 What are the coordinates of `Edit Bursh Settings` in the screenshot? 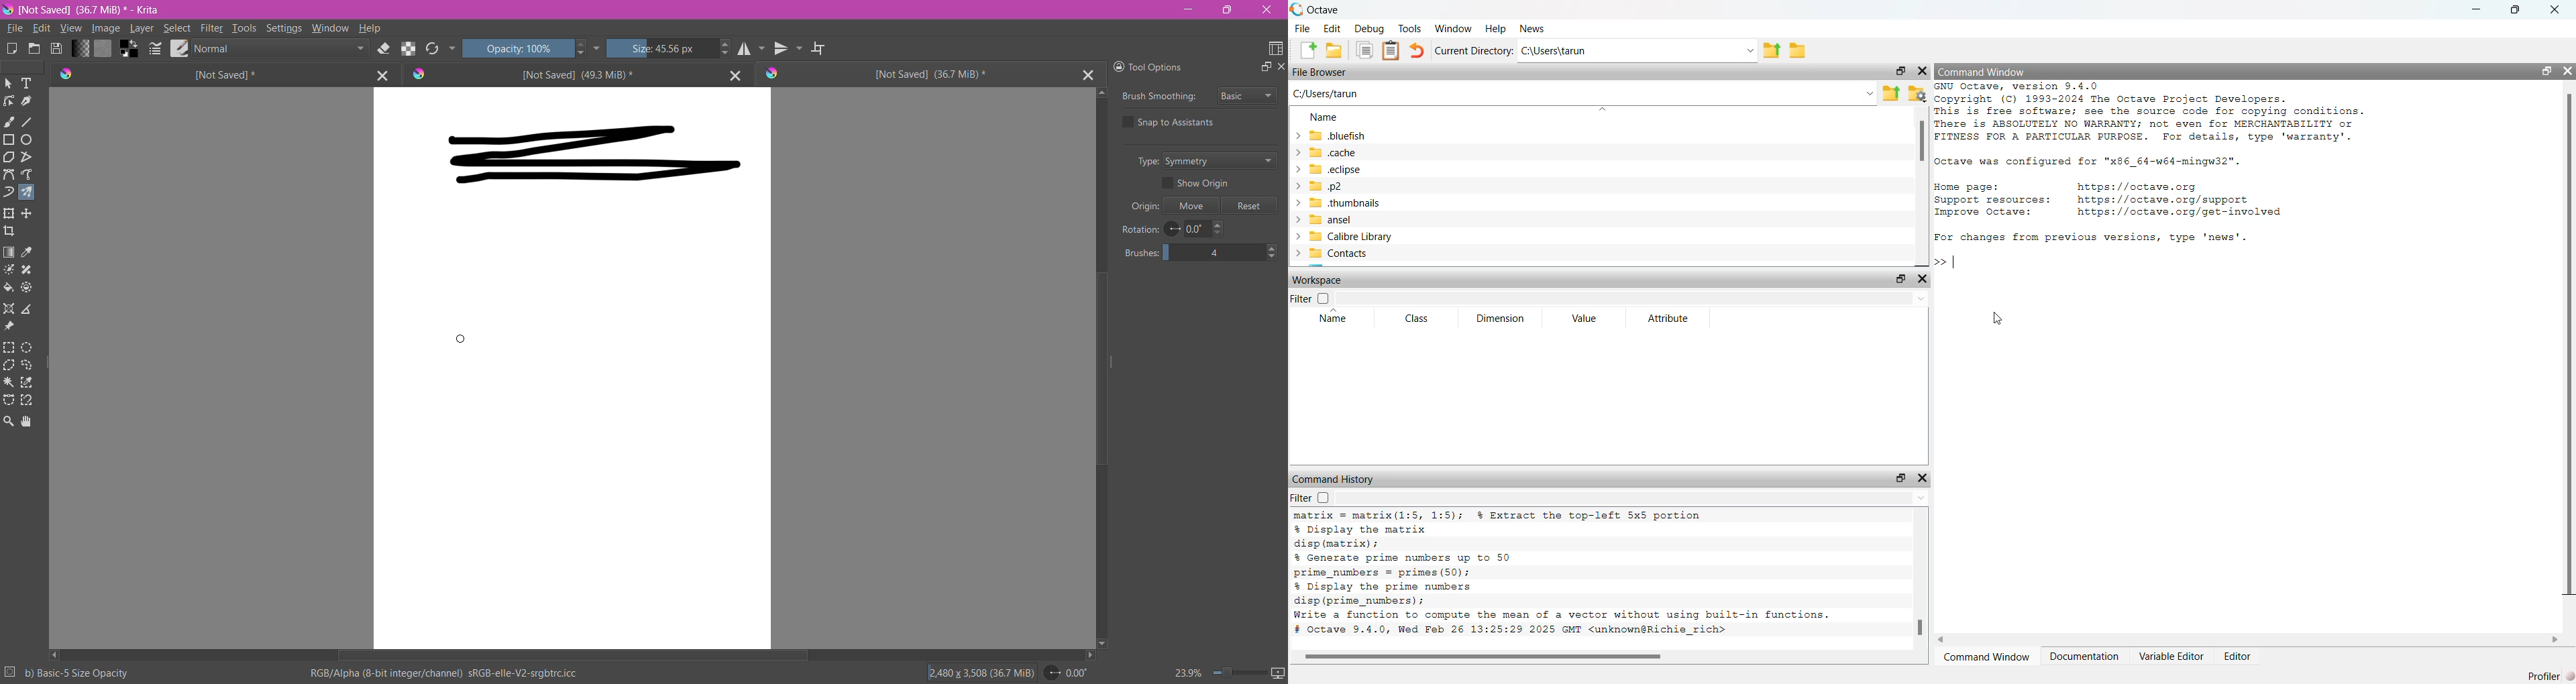 It's located at (155, 50).